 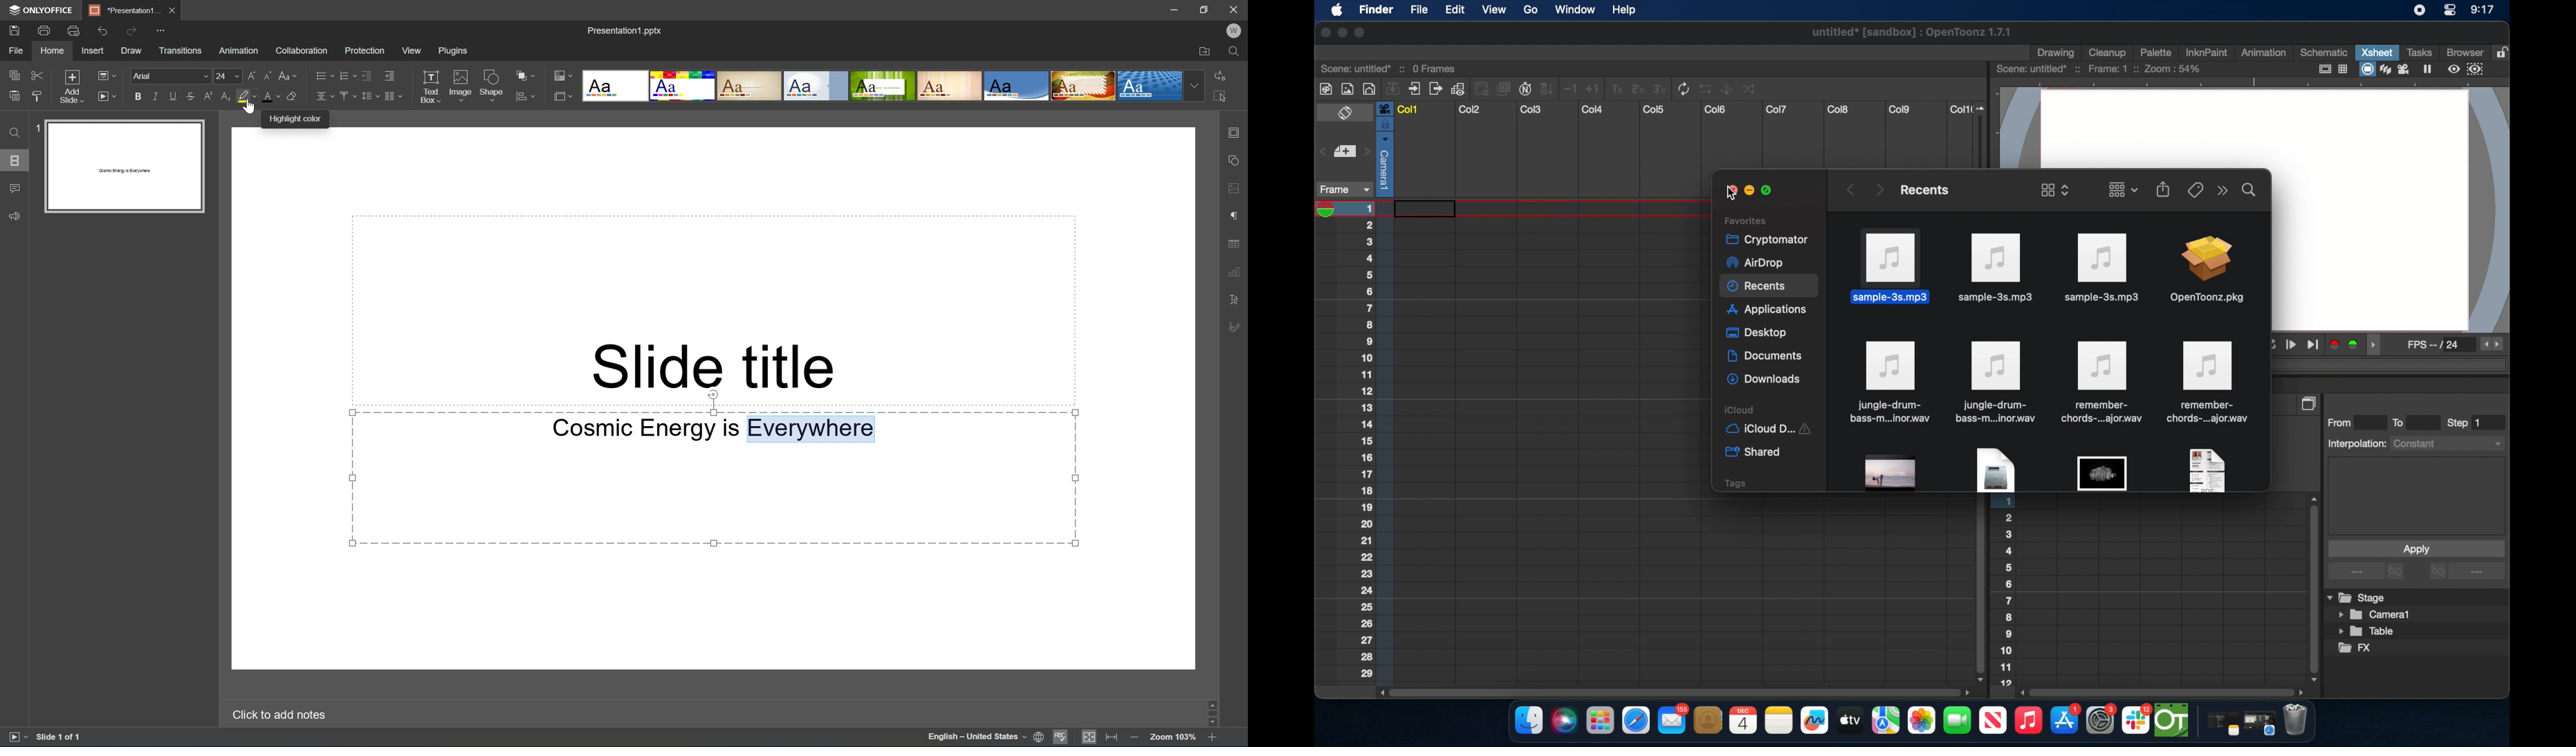 What do you see at coordinates (1235, 270) in the screenshot?
I see `Chart settings` at bounding box center [1235, 270].